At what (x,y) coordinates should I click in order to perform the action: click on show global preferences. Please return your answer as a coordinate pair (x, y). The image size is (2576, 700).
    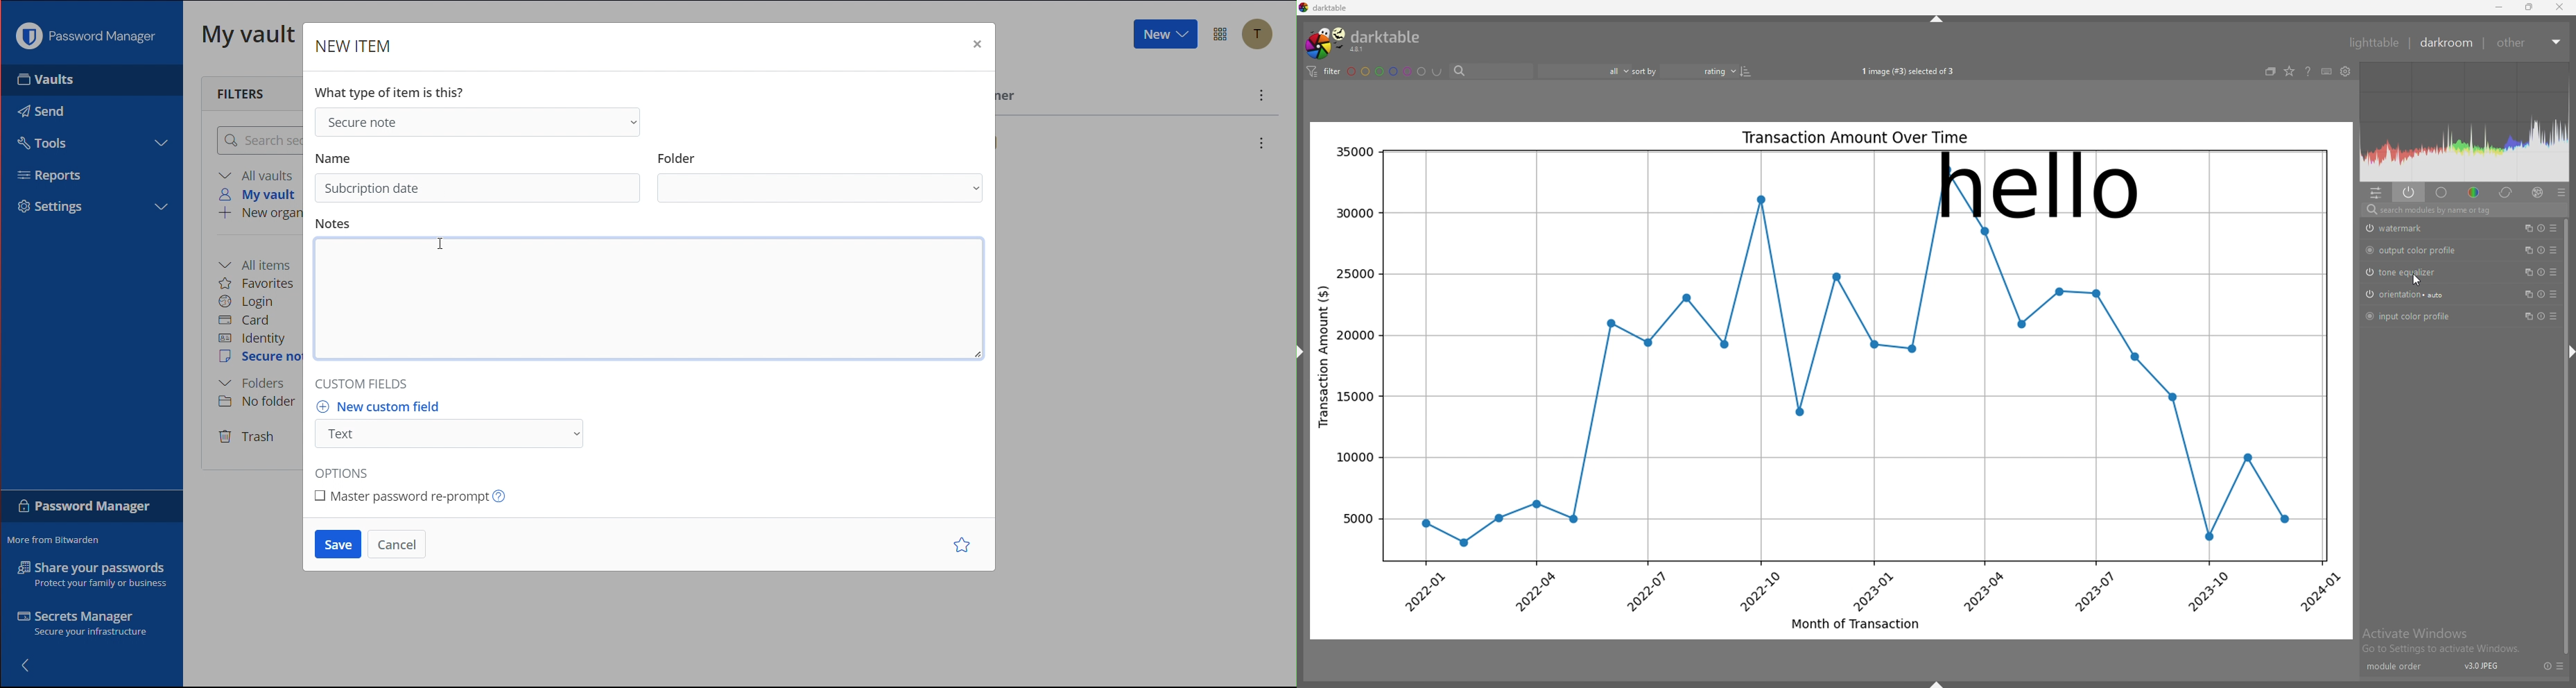
    Looking at the image, I should click on (2346, 71).